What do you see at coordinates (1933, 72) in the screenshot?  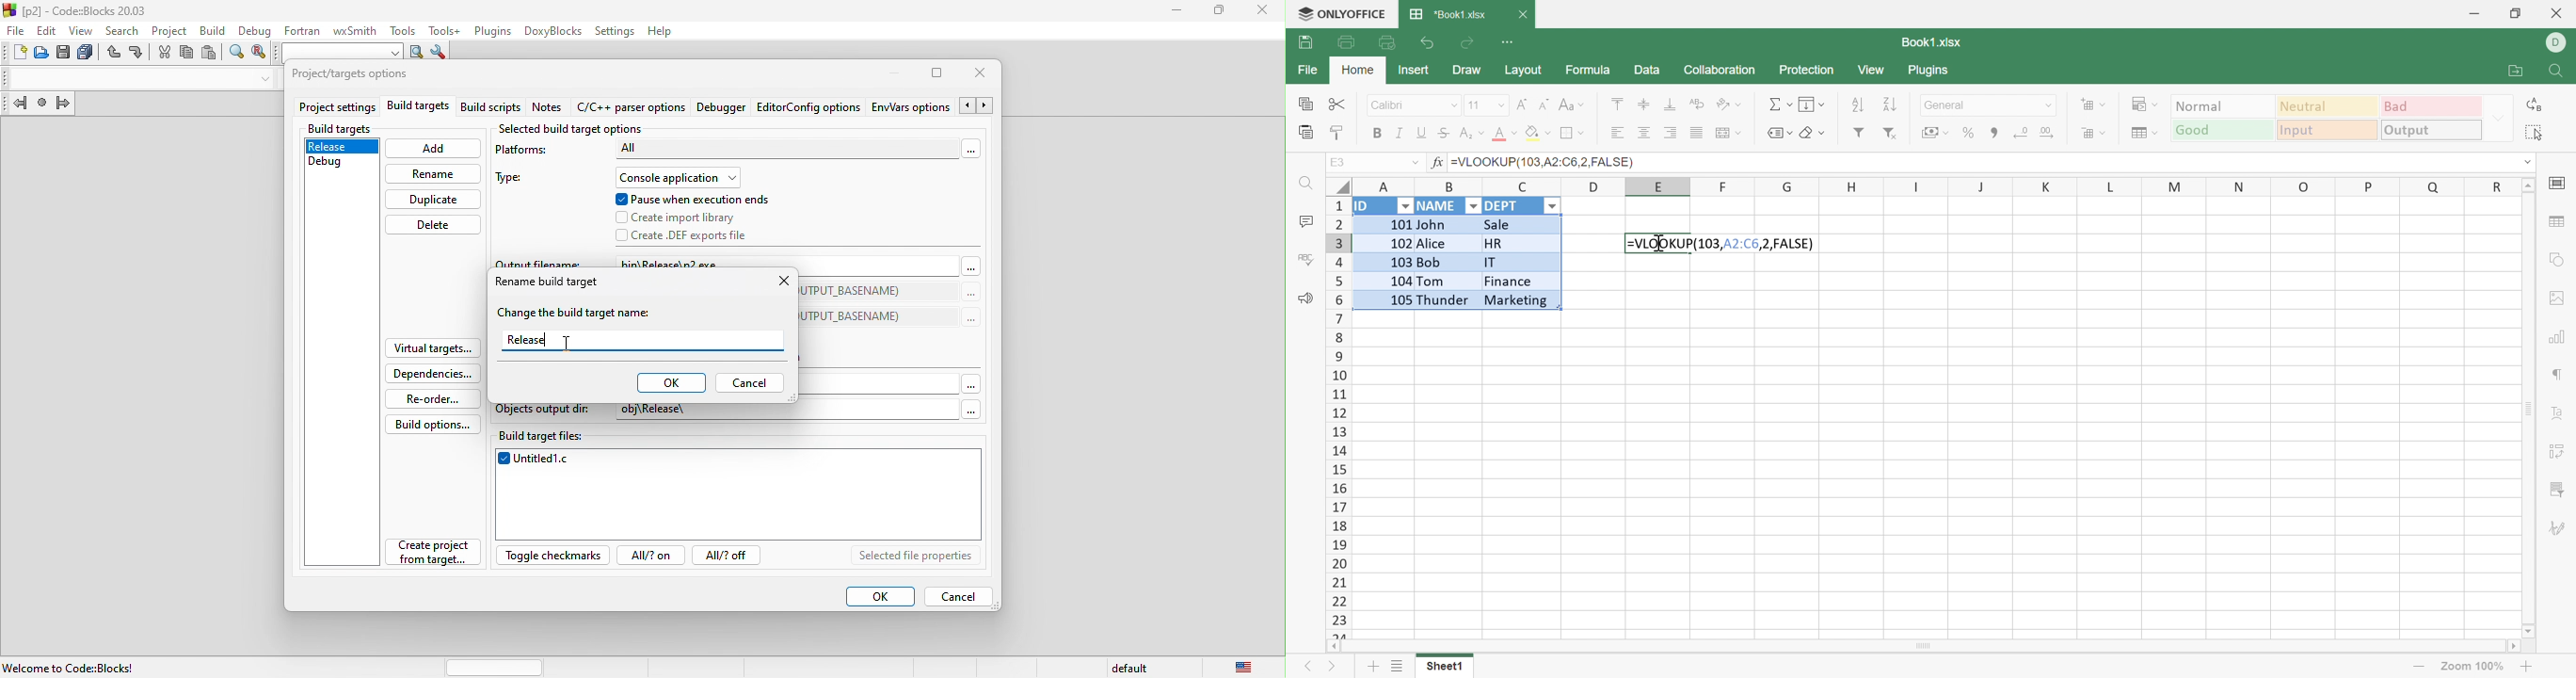 I see `Plugins` at bounding box center [1933, 72].